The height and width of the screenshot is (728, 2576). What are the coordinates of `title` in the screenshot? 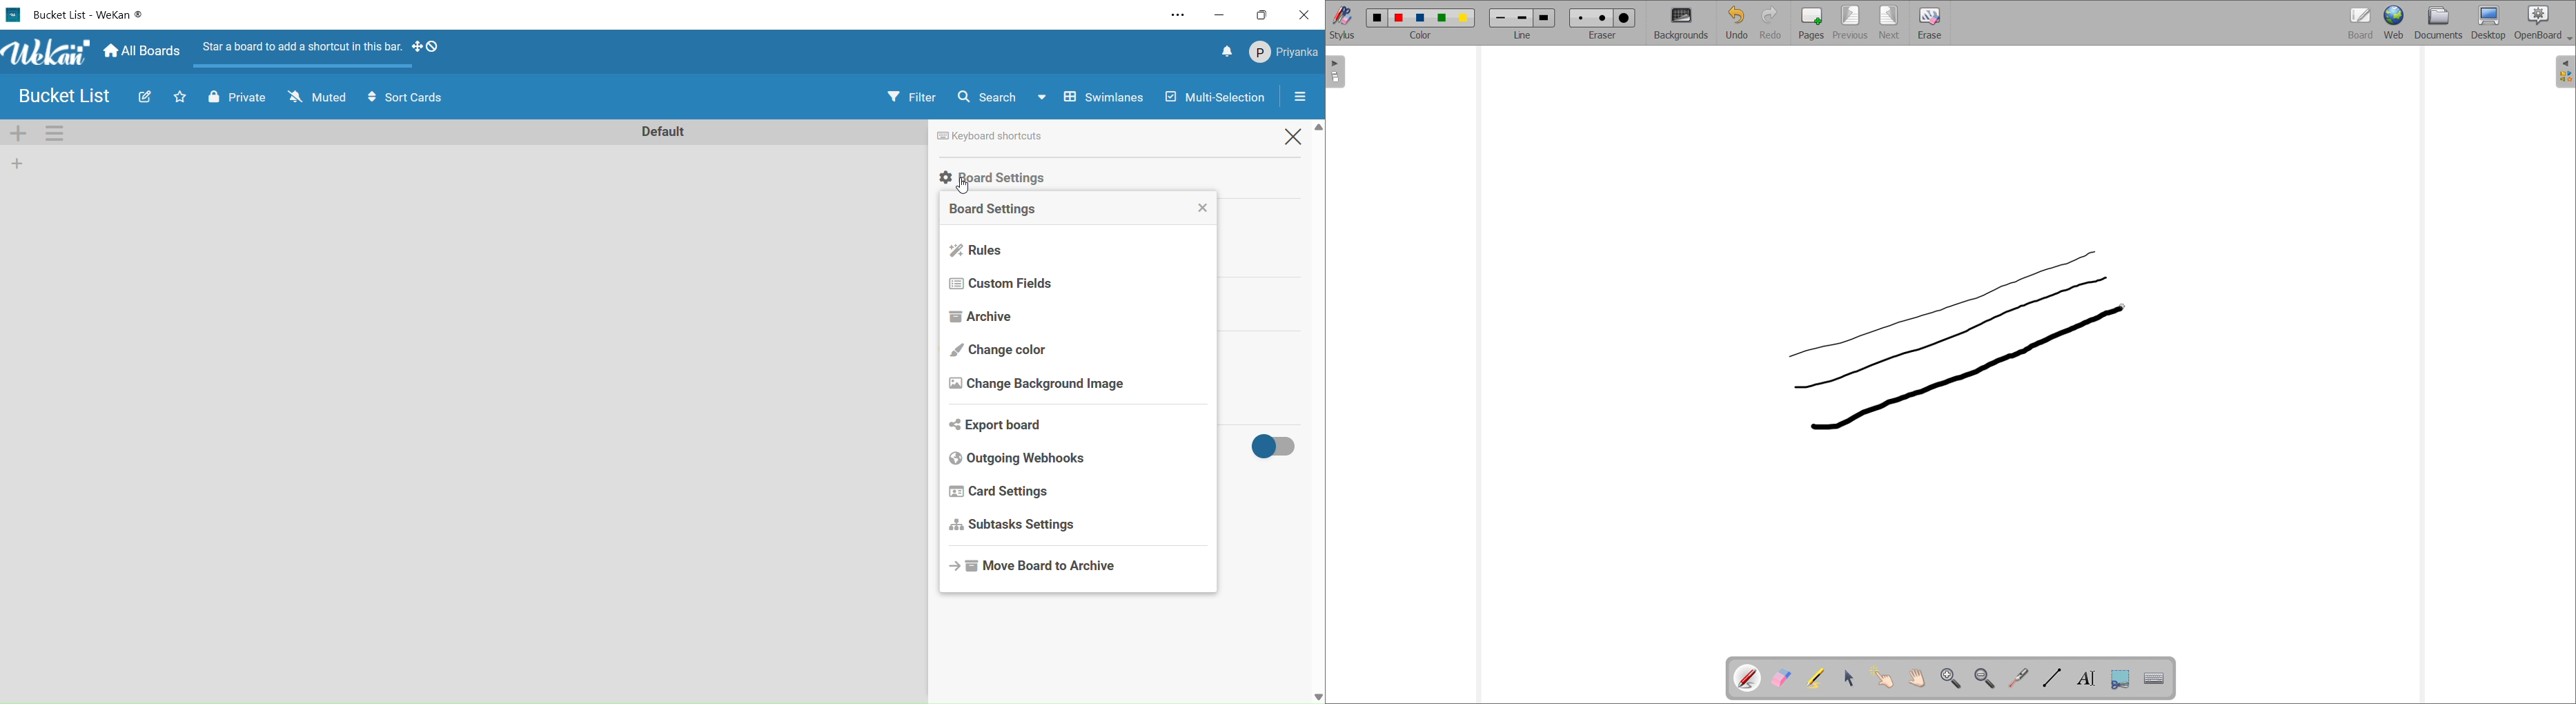 It's located at (51, 52).